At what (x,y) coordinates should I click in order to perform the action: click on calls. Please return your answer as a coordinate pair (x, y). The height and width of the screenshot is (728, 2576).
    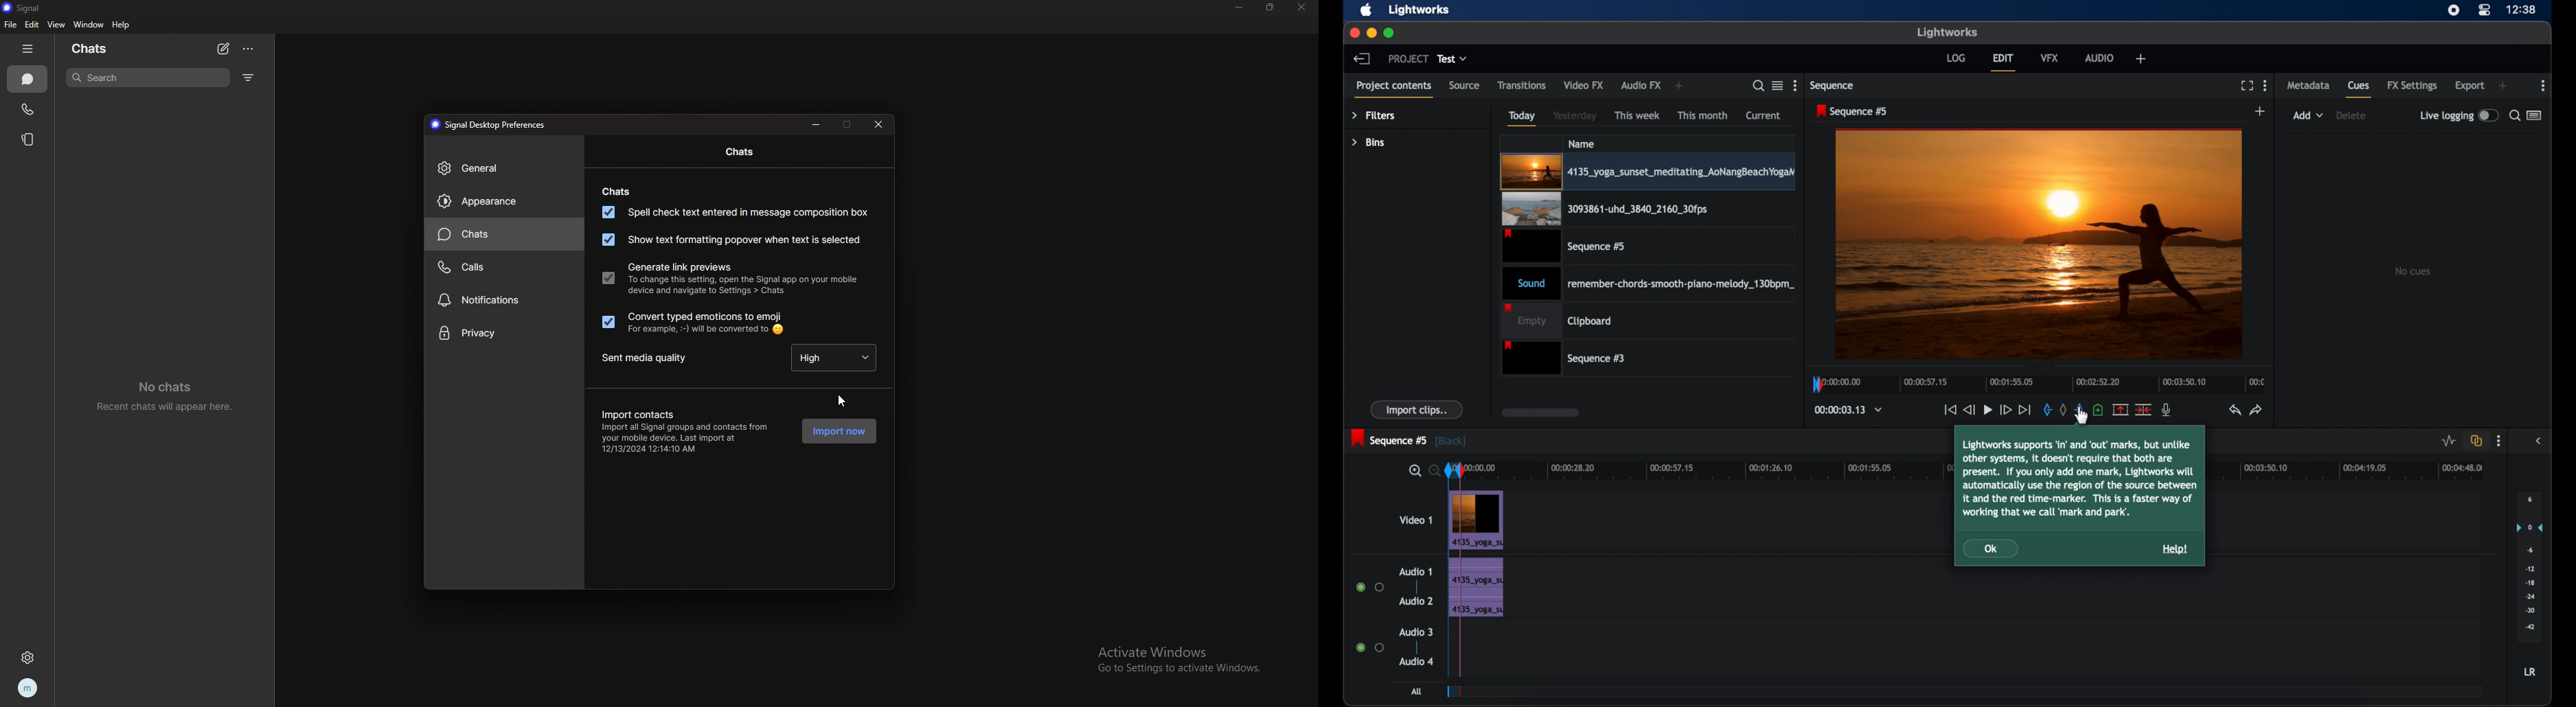
    Looking at the image, I should click on (502, 267).